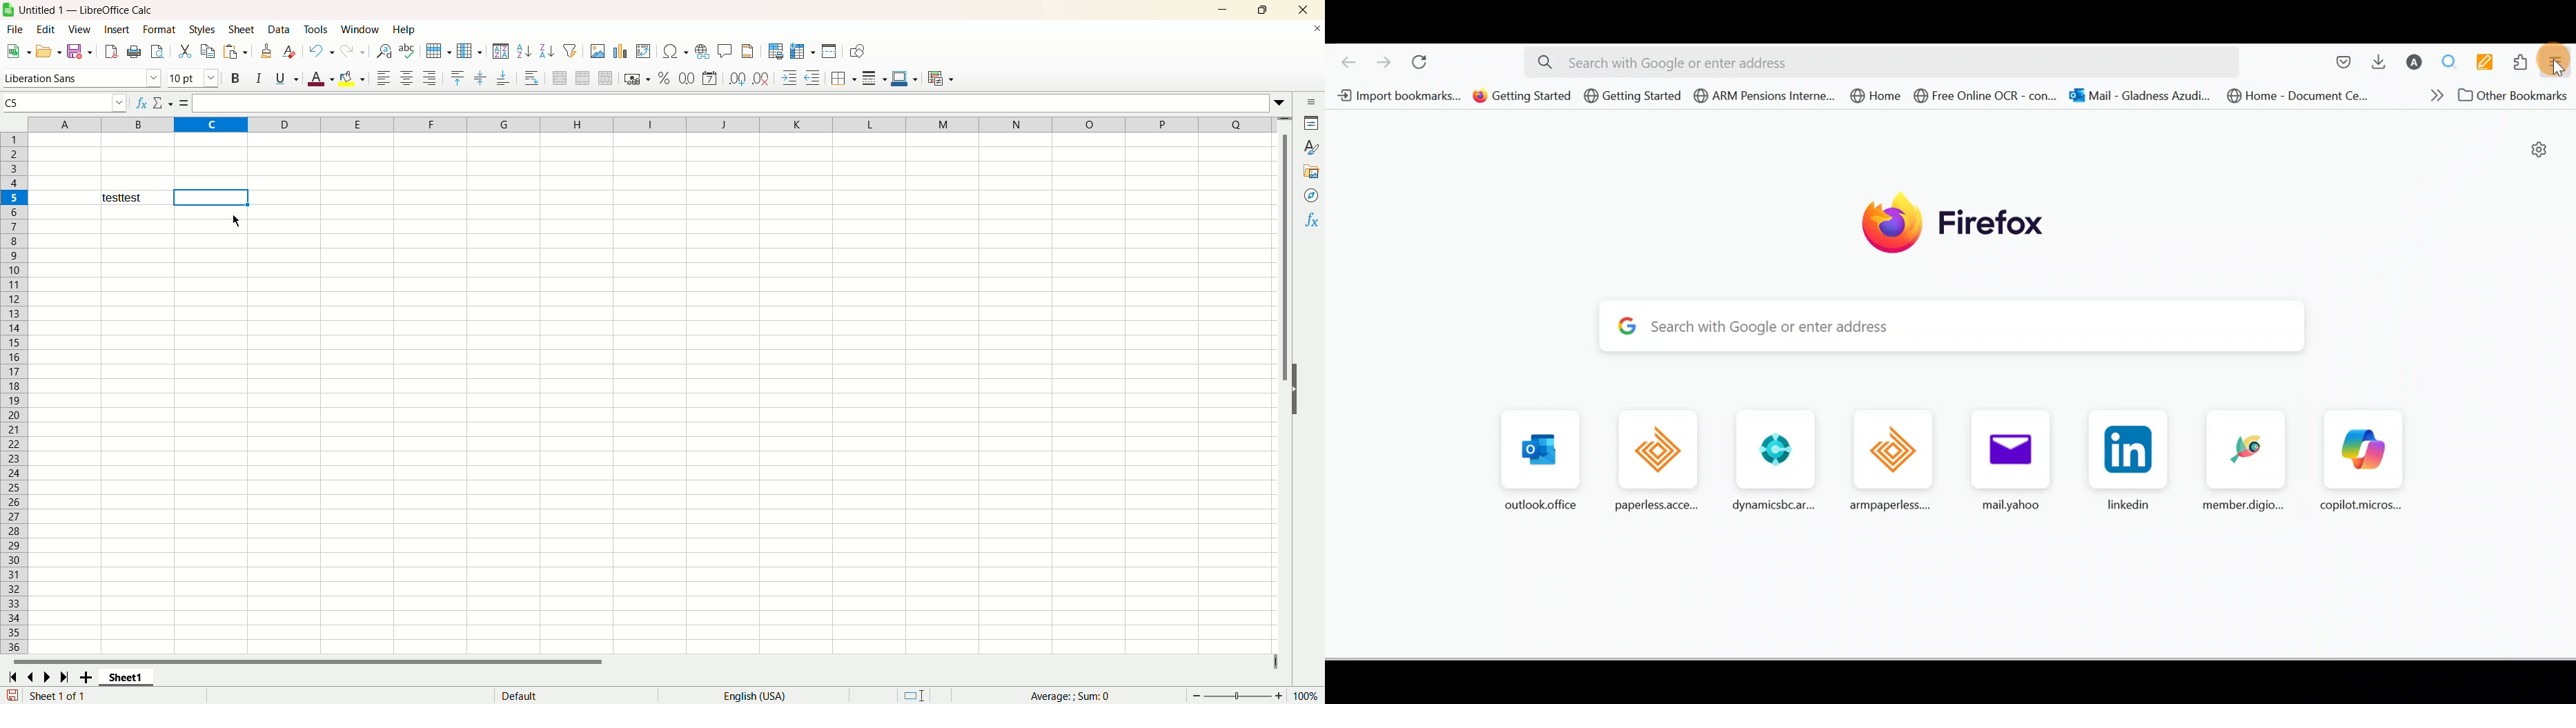 The width and height of the screenshot is (2576, 728). I want to click on rows, so click(15, 394).